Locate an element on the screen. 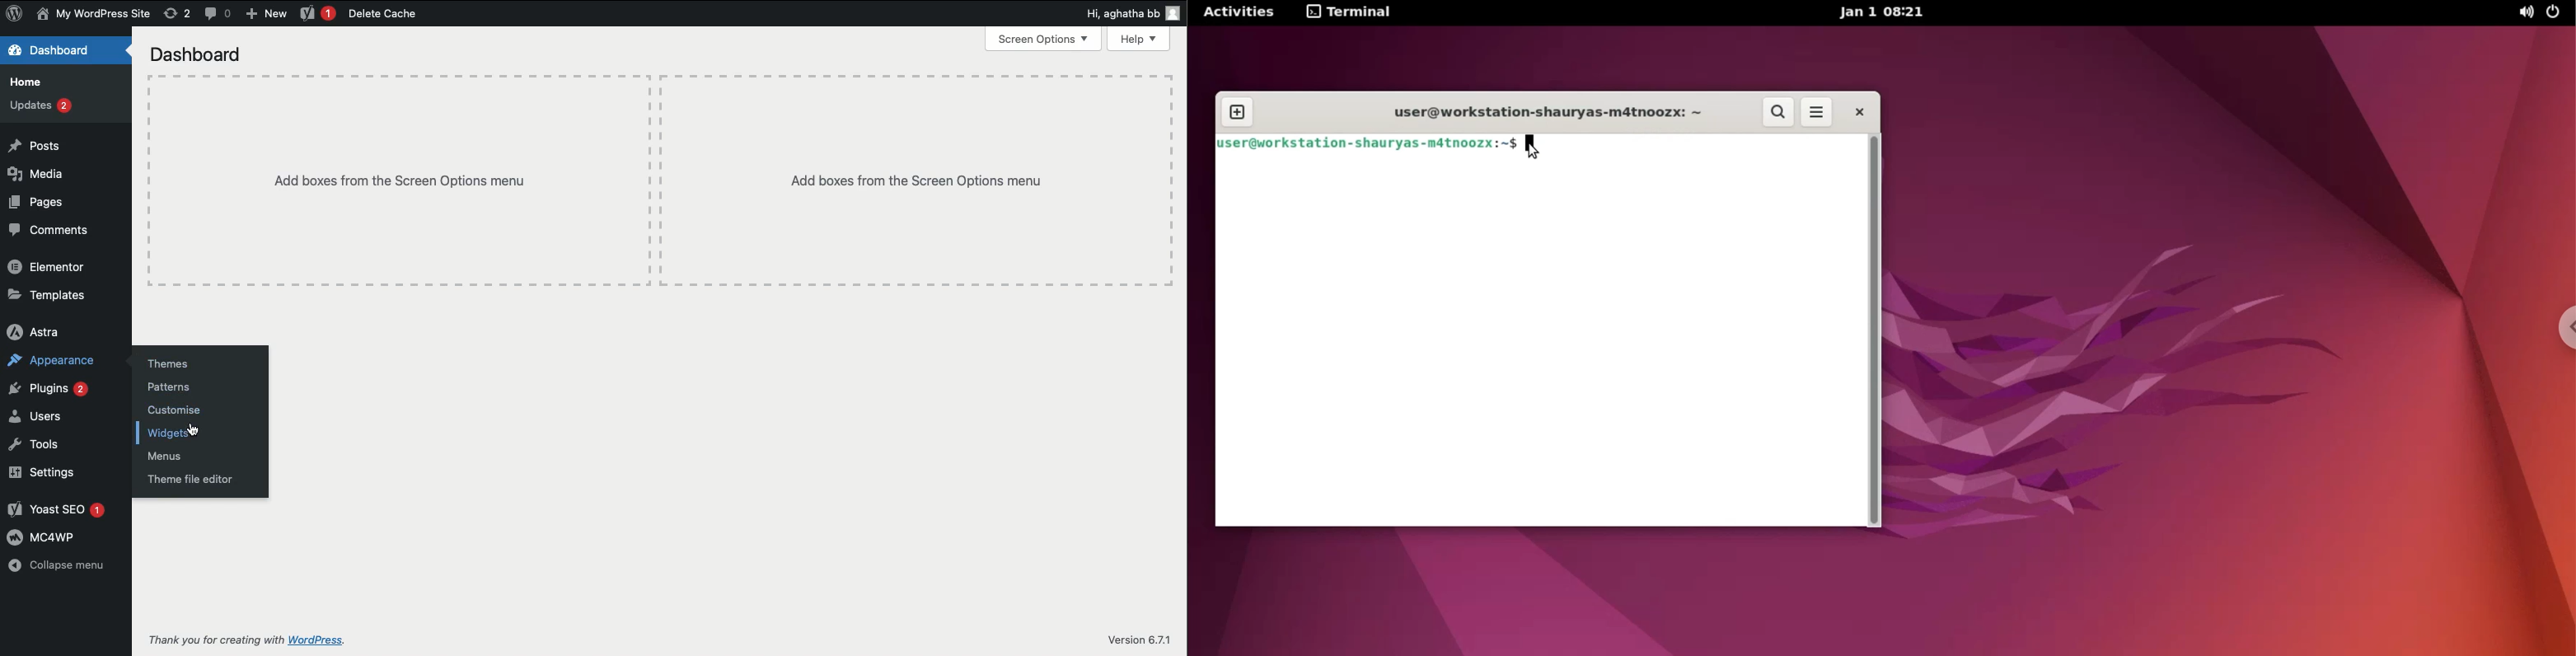 The width and height of the screenshot is (2576, 672). Patterns is located at coordinates (179, 387).